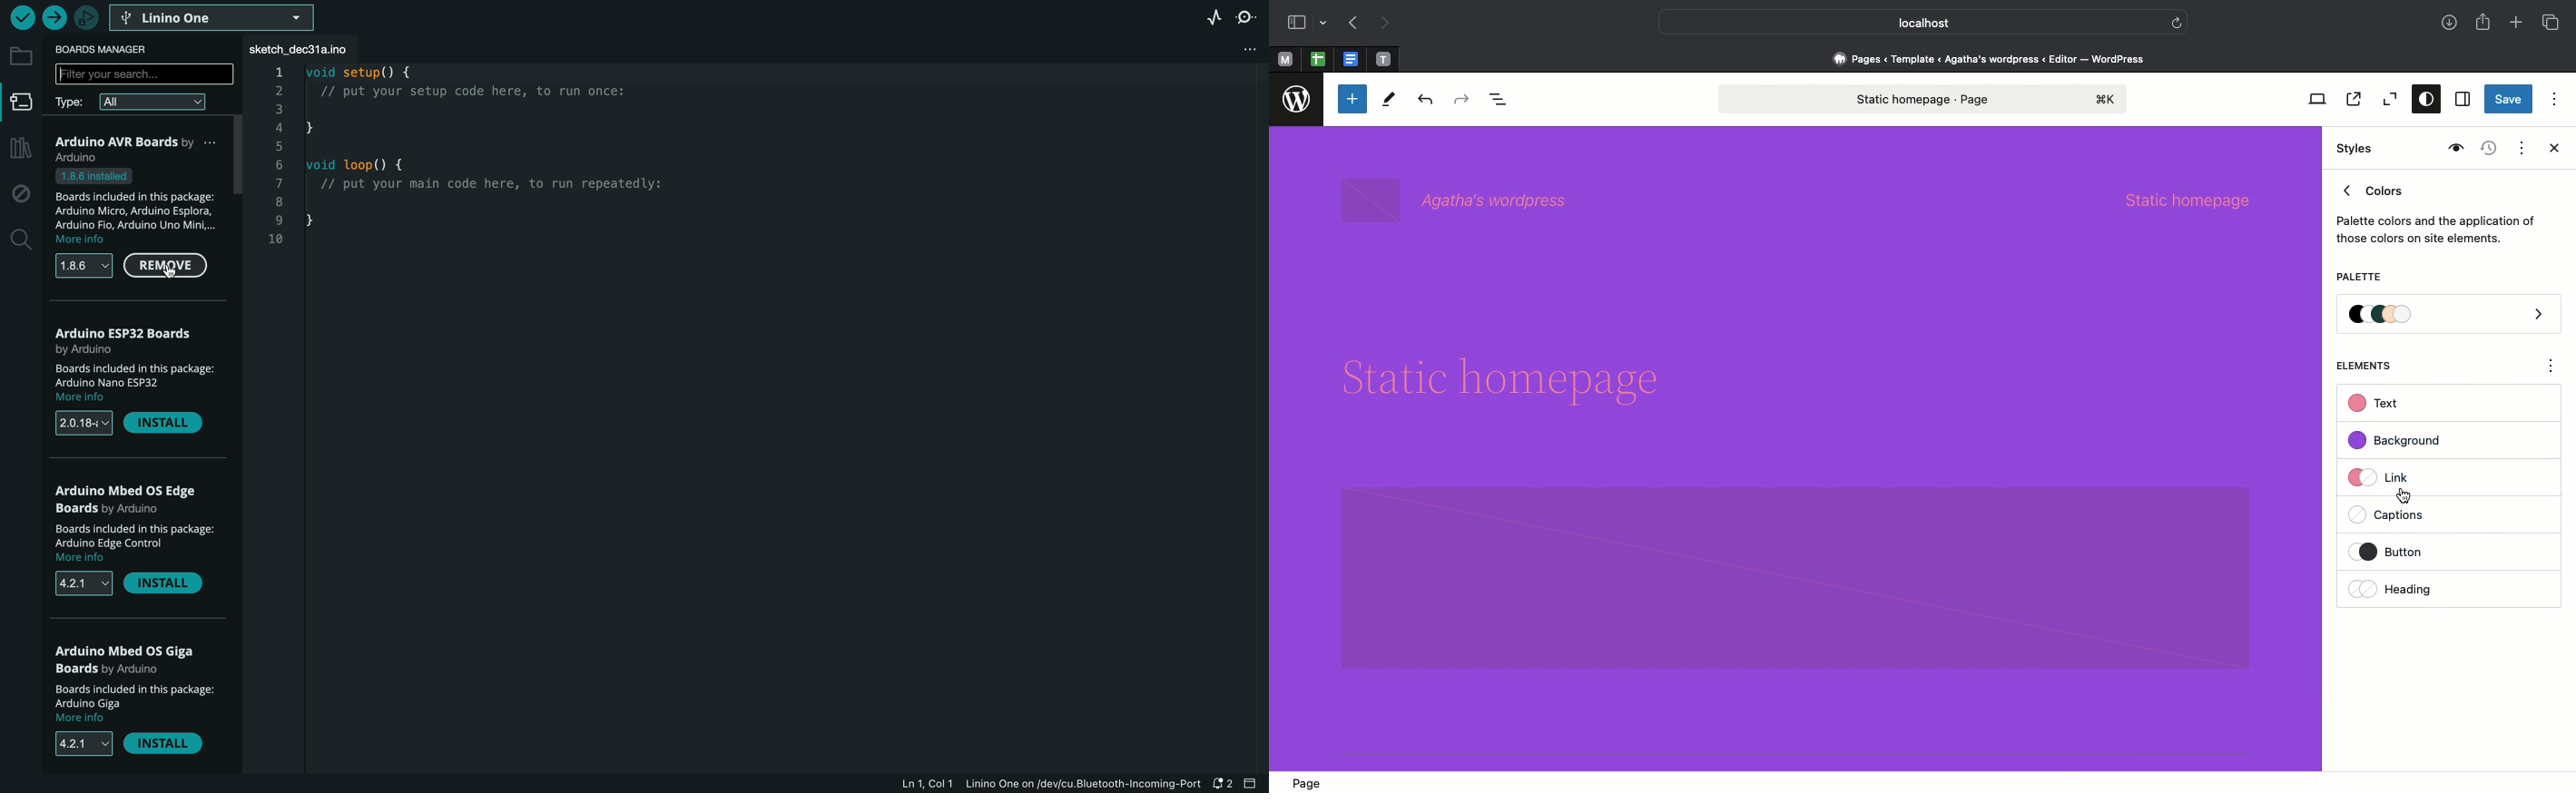 The width and height of the screenshot is (2576, 812). Describe the element at coordinates (2177, 21) in the screenshot. I see `refresh` at that location.